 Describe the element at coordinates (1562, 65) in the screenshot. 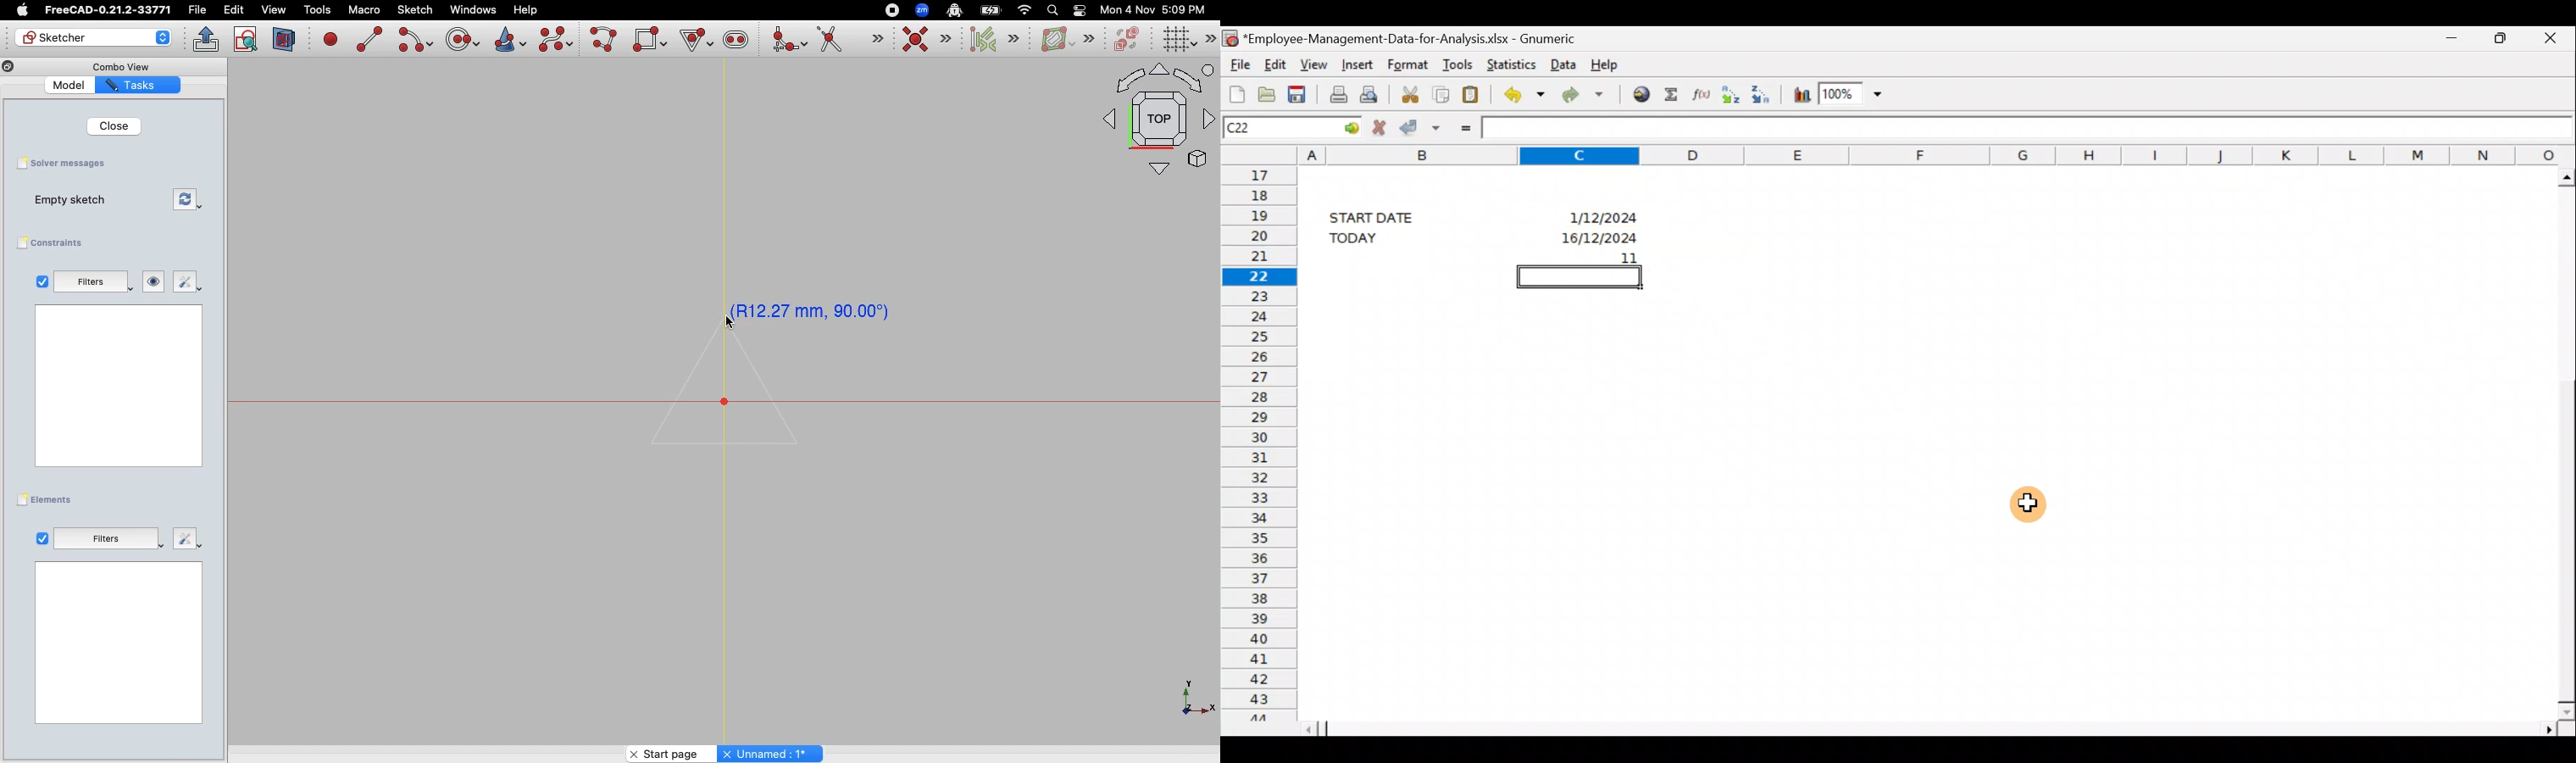

I see `Data` at that location.